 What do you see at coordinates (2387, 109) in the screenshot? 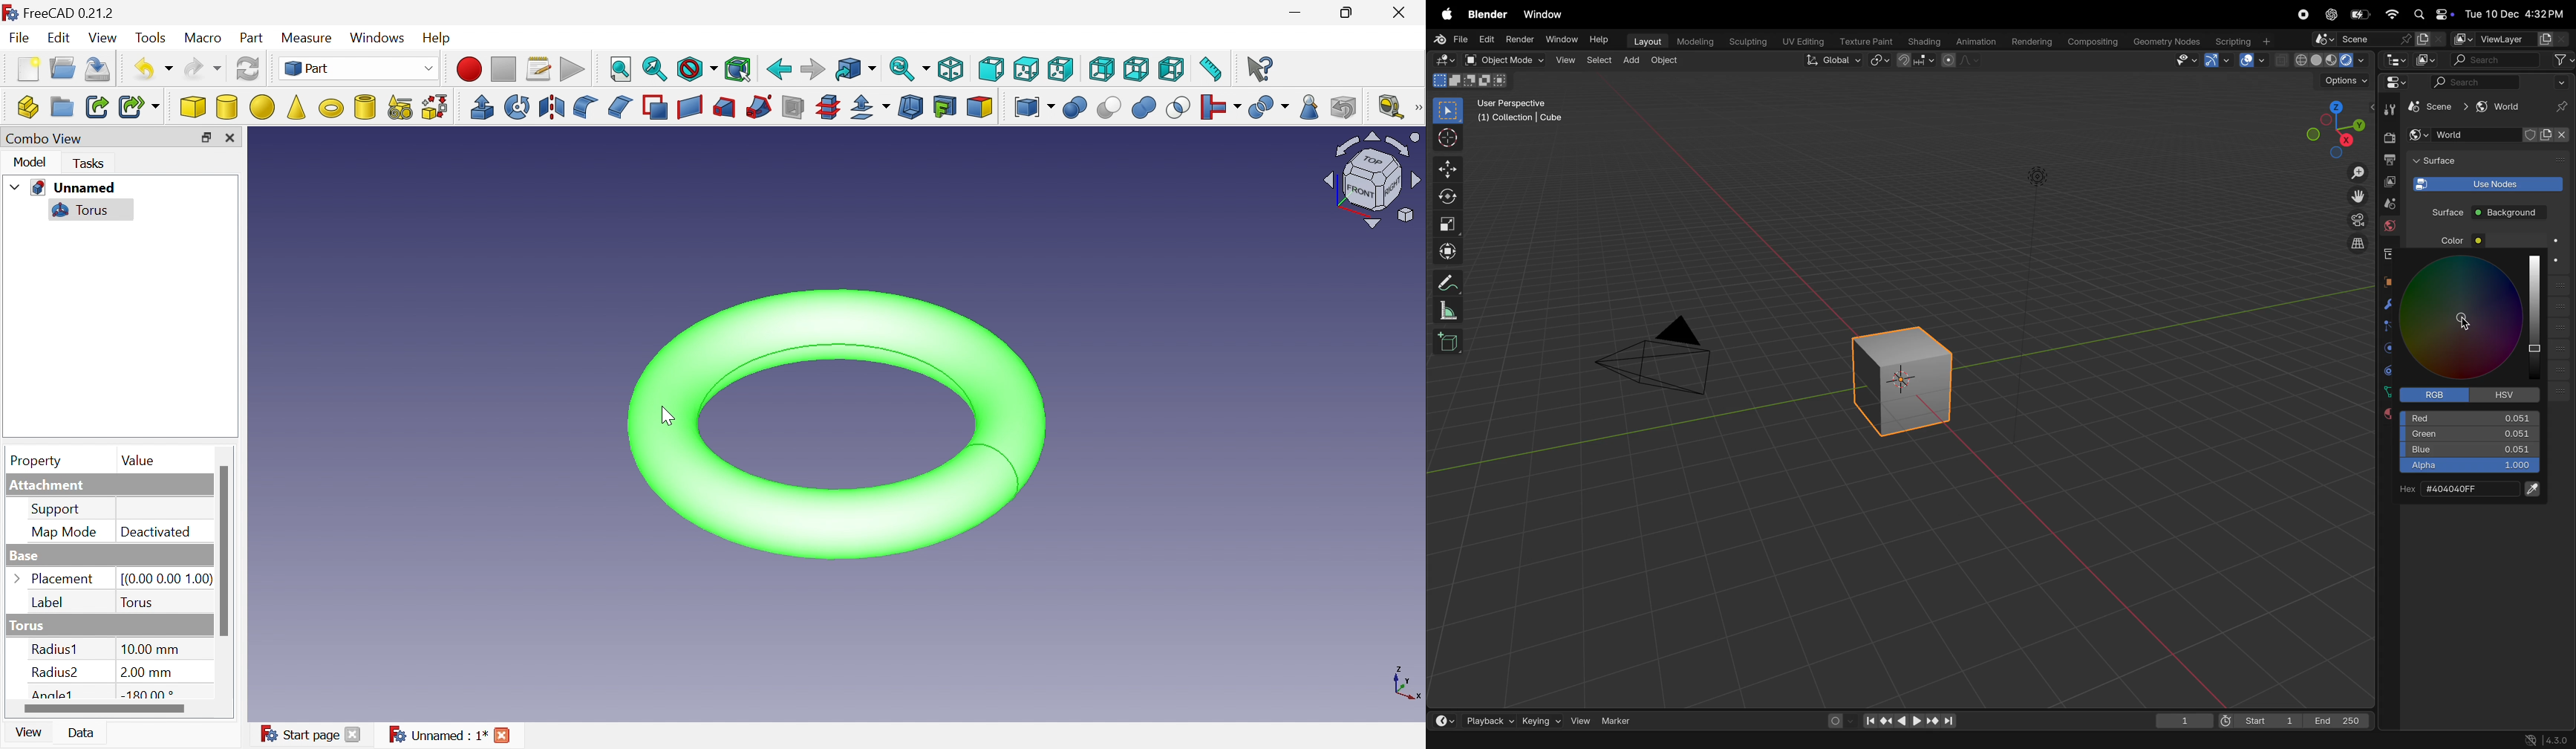
I see `tools` at bounding box center [2387, 109].